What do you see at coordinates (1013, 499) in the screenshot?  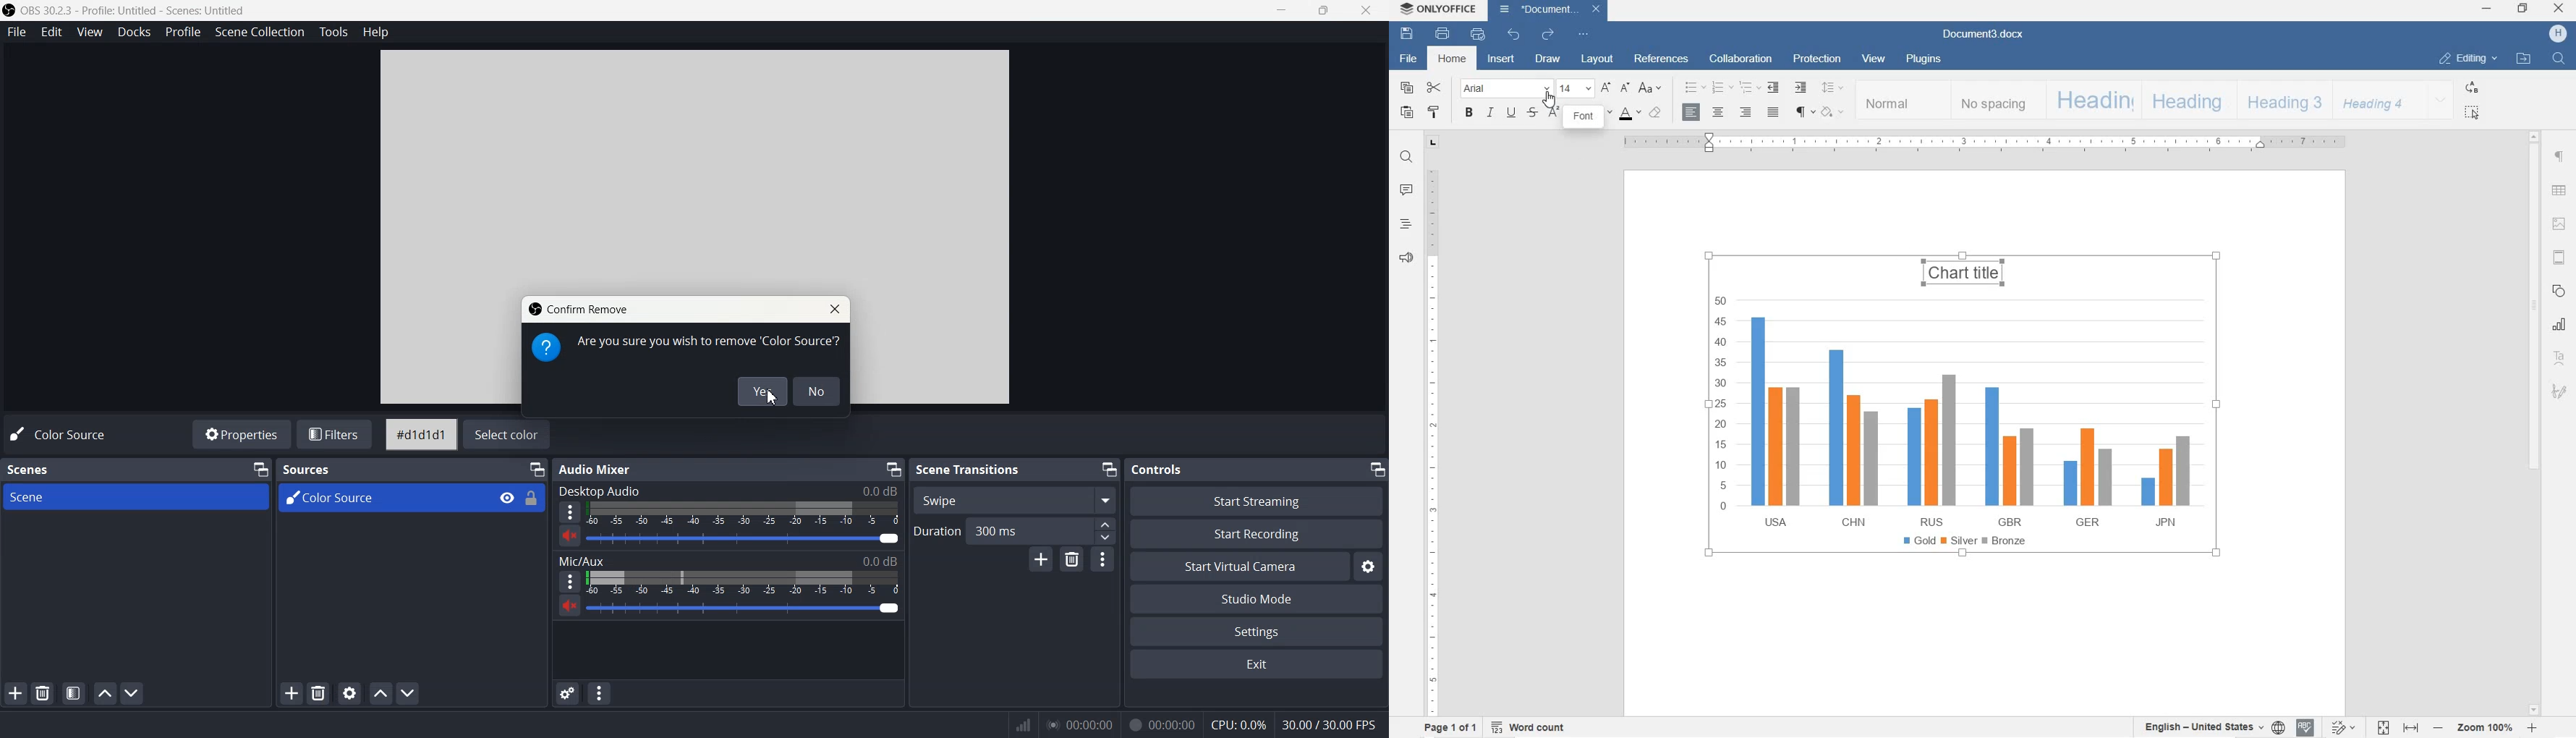 I see `Swipe` at bounding box center [1013, 499].